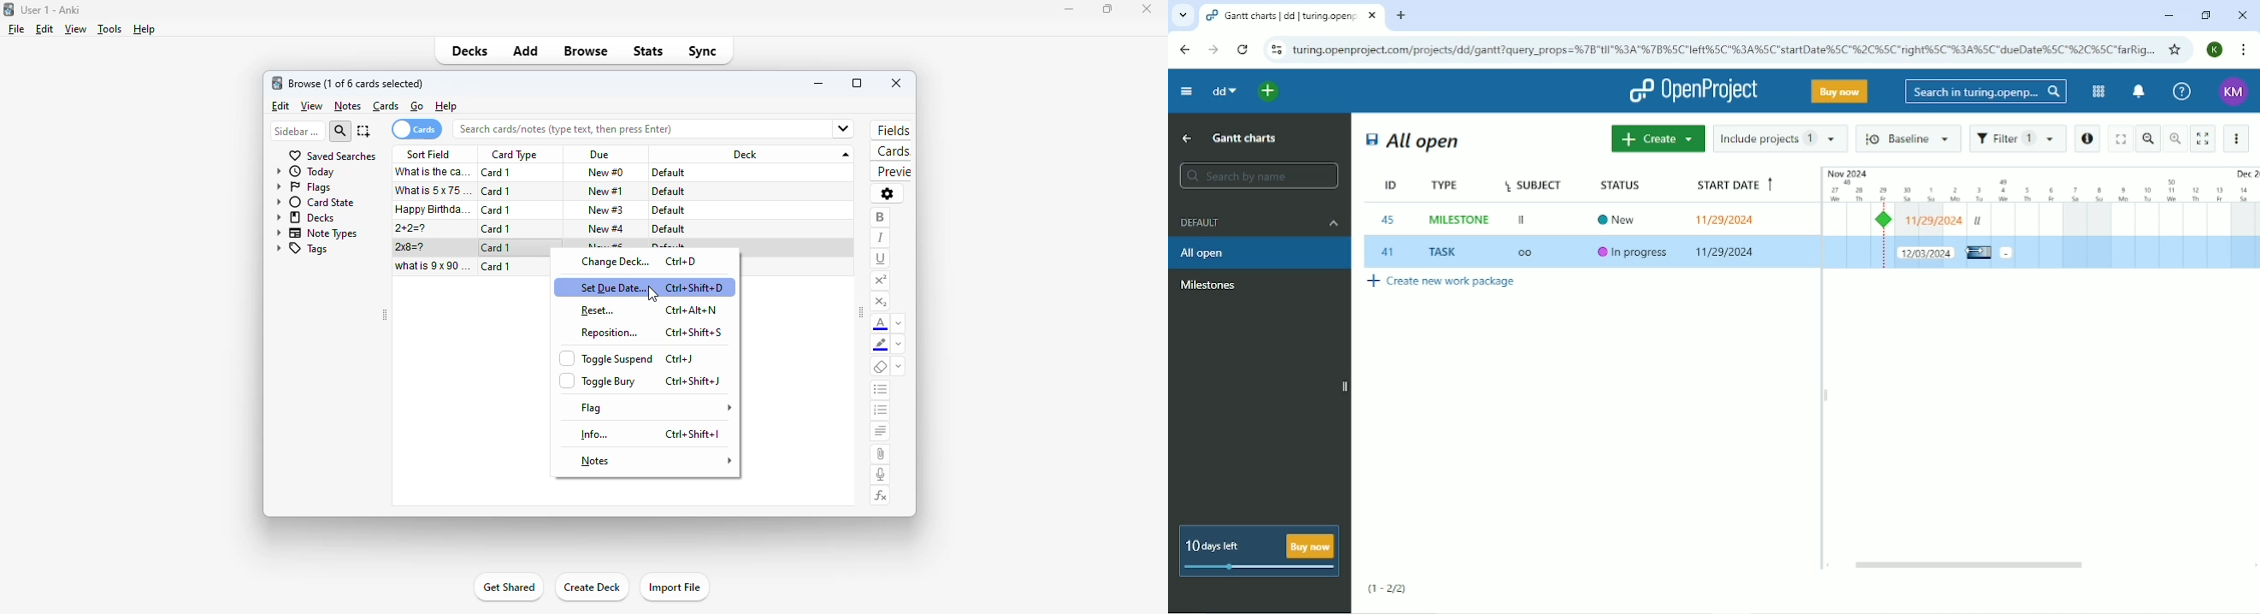  What do you see at coordinates (606, 357) in the screenshot?
I see `toggle suspend` at bounding box center [606, 357].